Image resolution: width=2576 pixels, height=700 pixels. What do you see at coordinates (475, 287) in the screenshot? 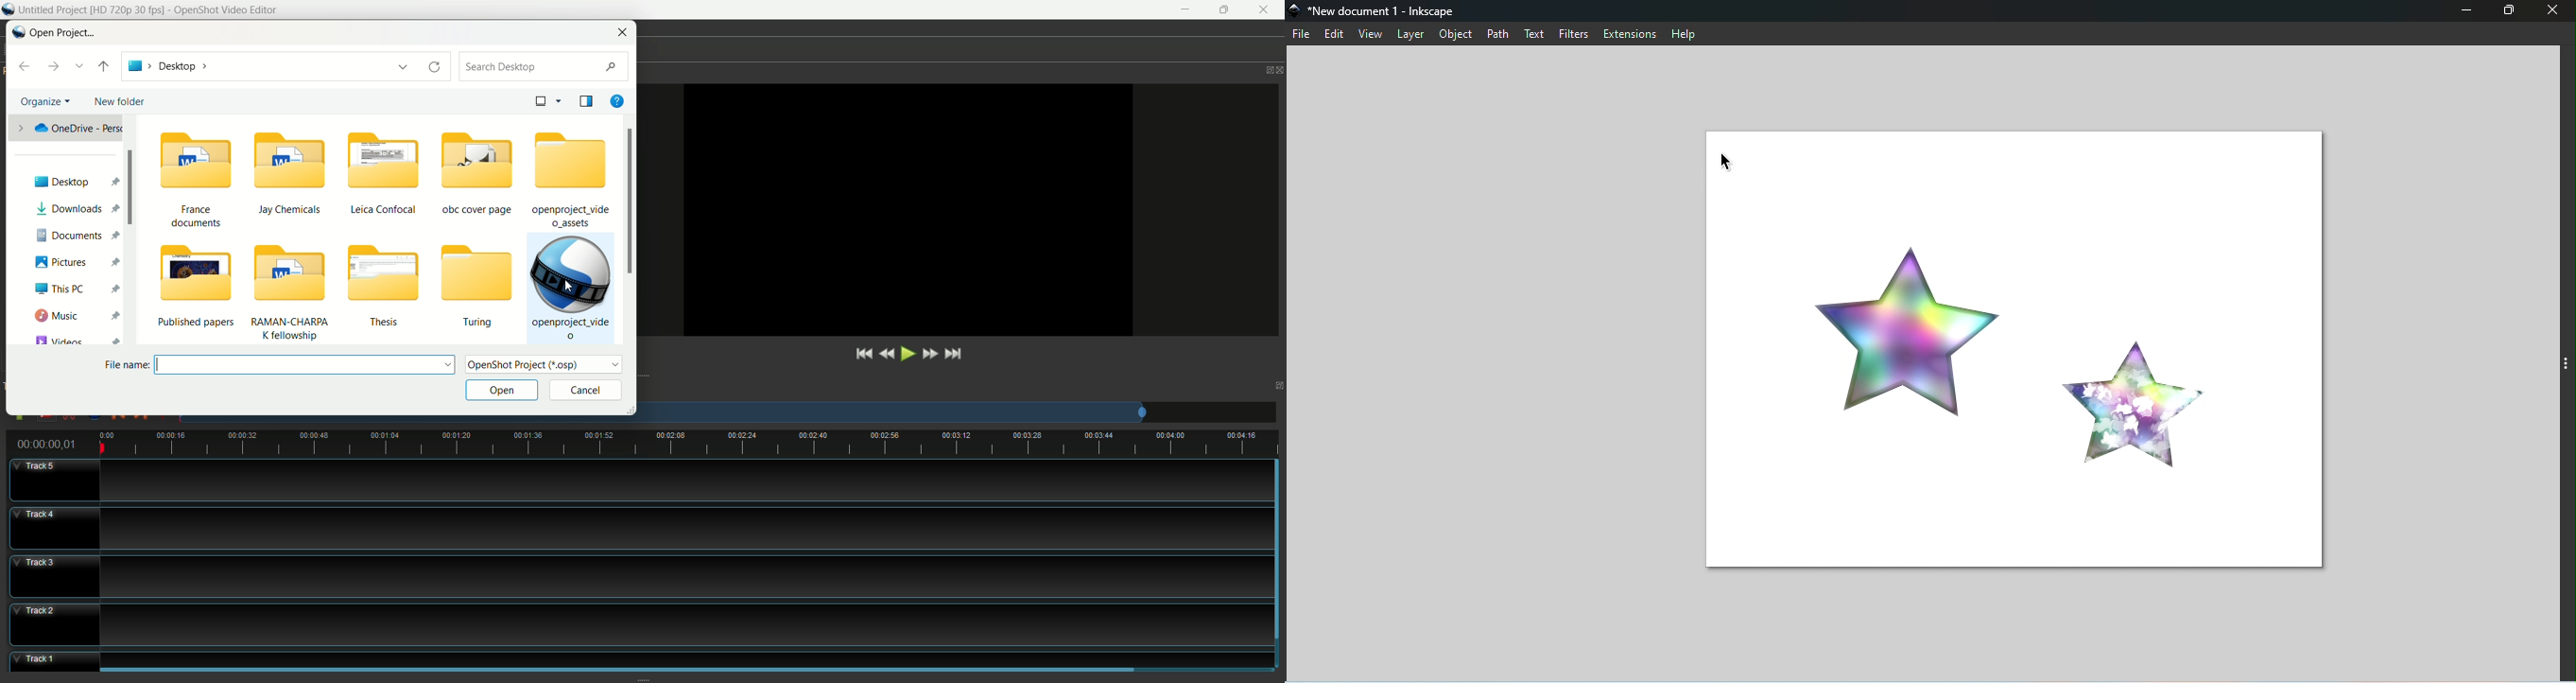
I see `Turing` at bounding box center [475, 287].